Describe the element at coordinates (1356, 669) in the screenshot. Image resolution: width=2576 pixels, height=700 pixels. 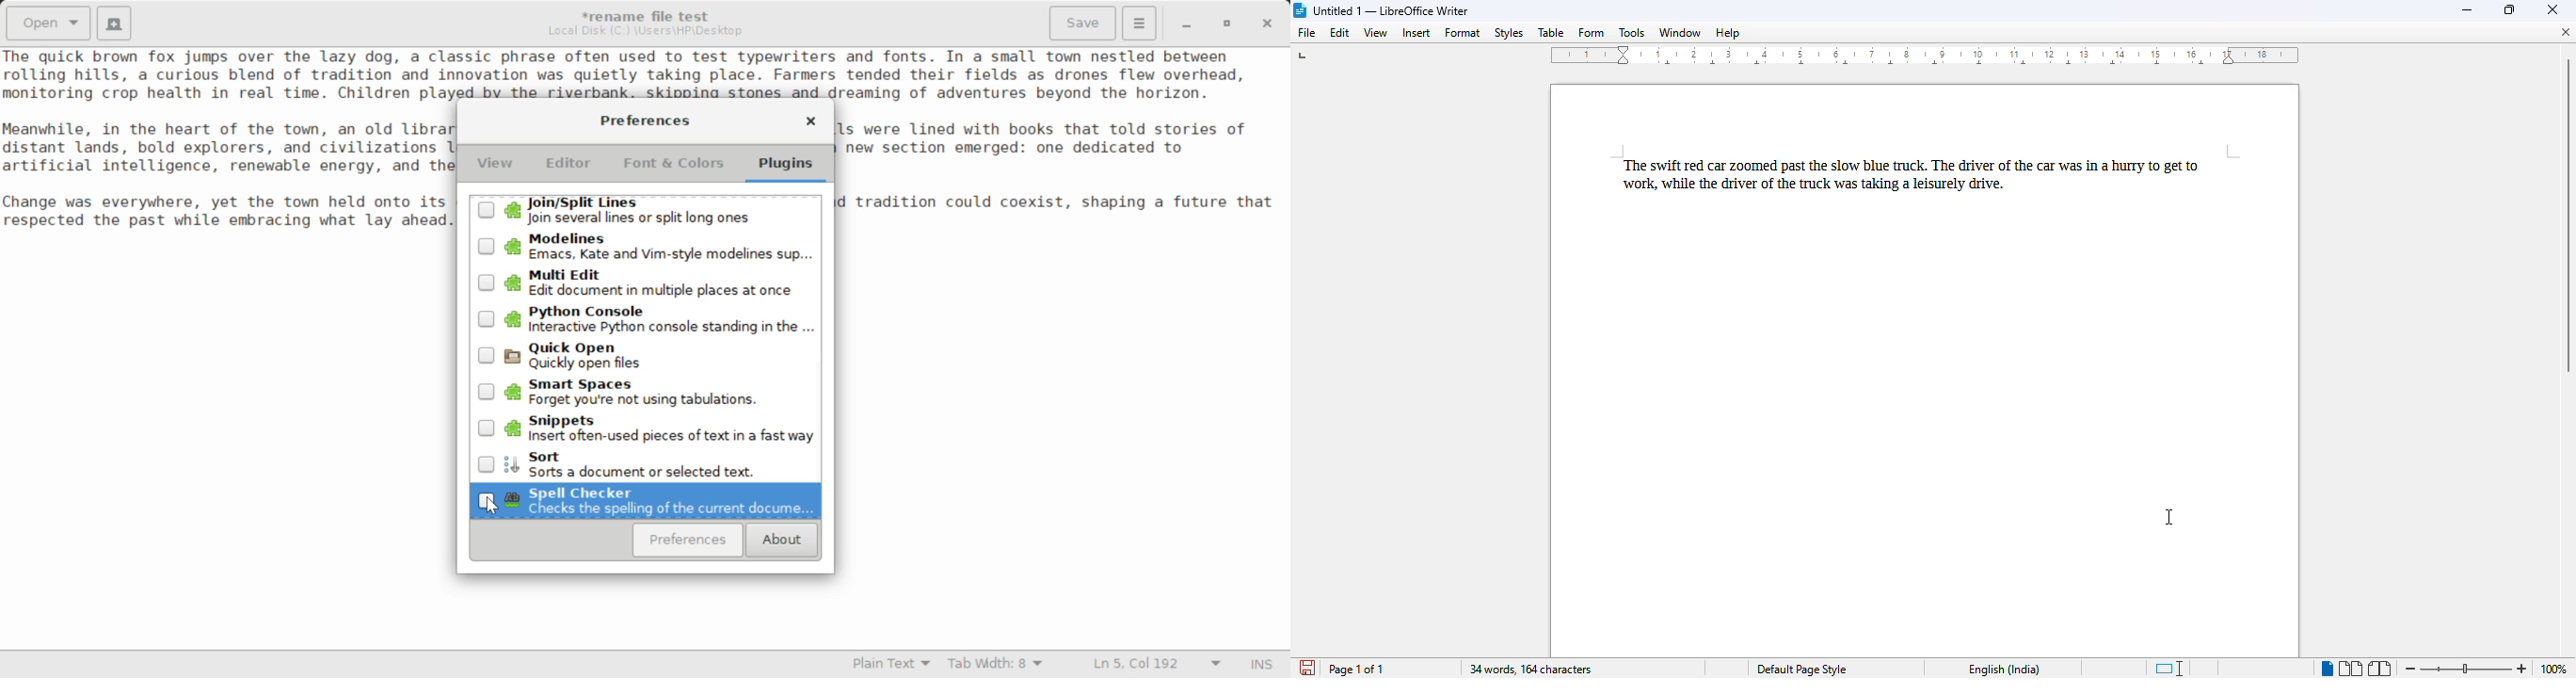
I see `page 1 of 1` at that location.